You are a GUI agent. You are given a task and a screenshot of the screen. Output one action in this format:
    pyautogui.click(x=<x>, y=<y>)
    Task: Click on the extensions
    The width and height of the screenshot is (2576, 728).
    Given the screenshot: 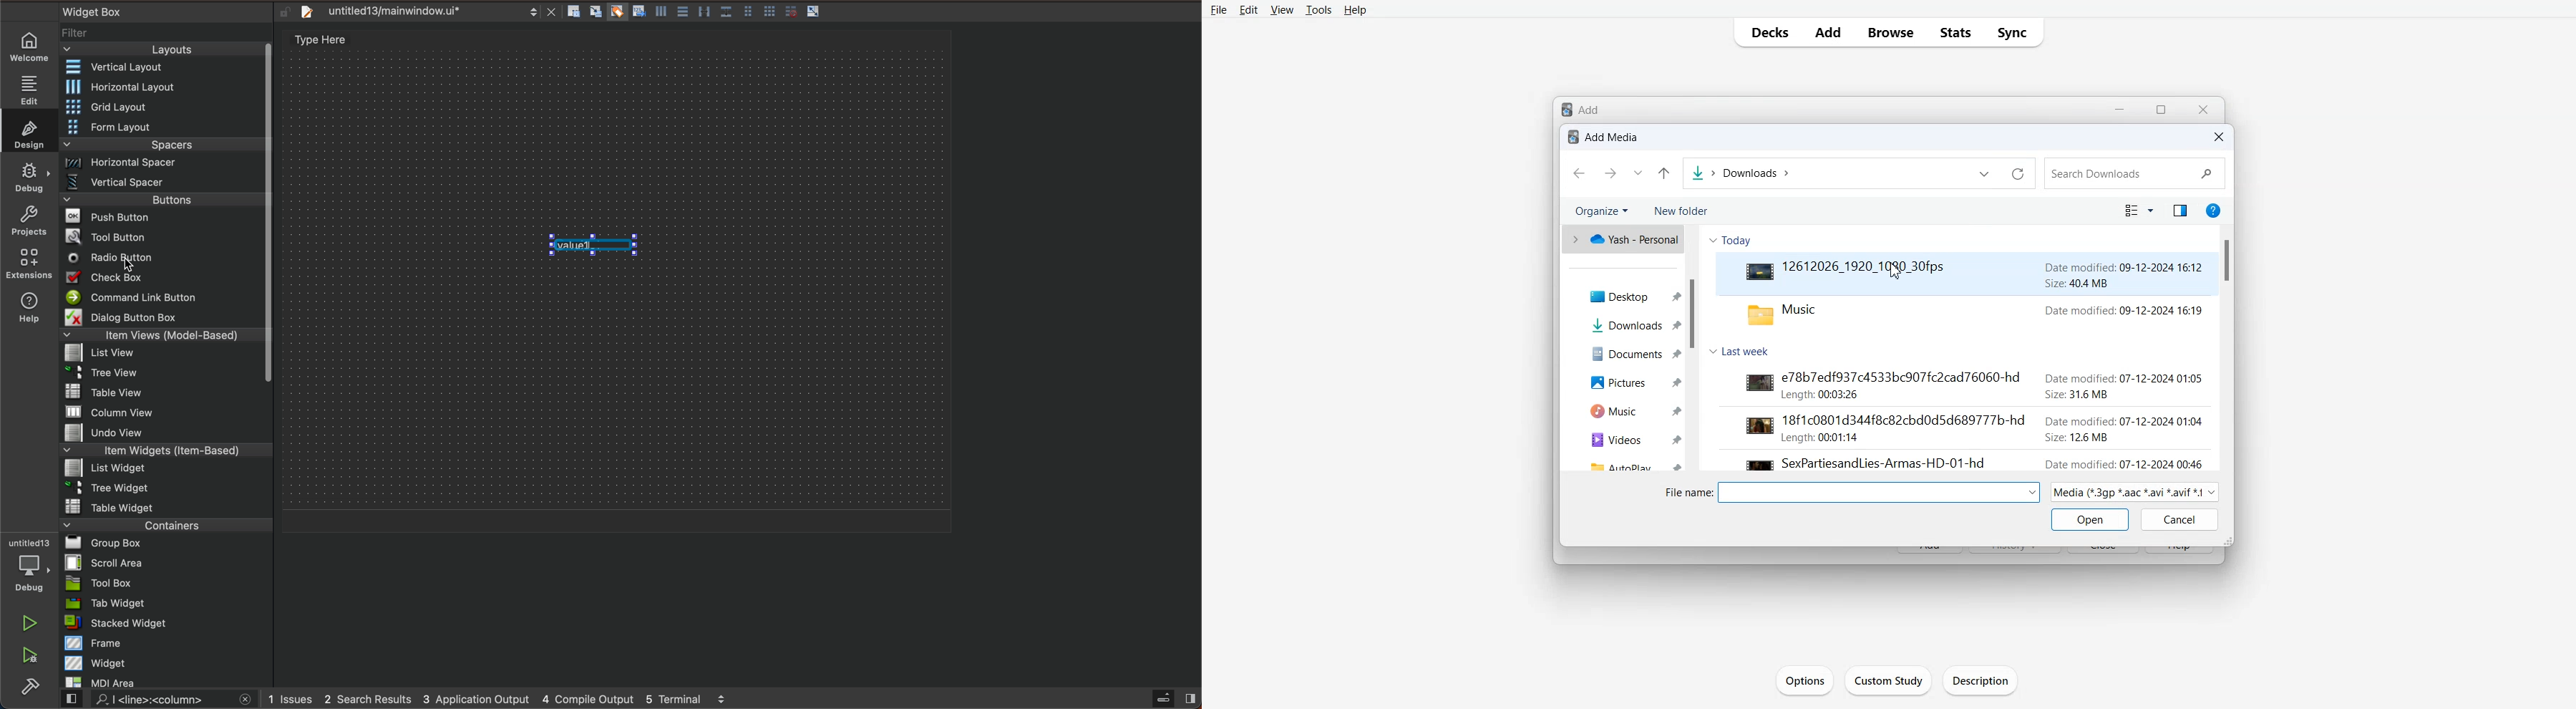 What is the action you would take?
    pyautogui.click(x=28, y=263)
    